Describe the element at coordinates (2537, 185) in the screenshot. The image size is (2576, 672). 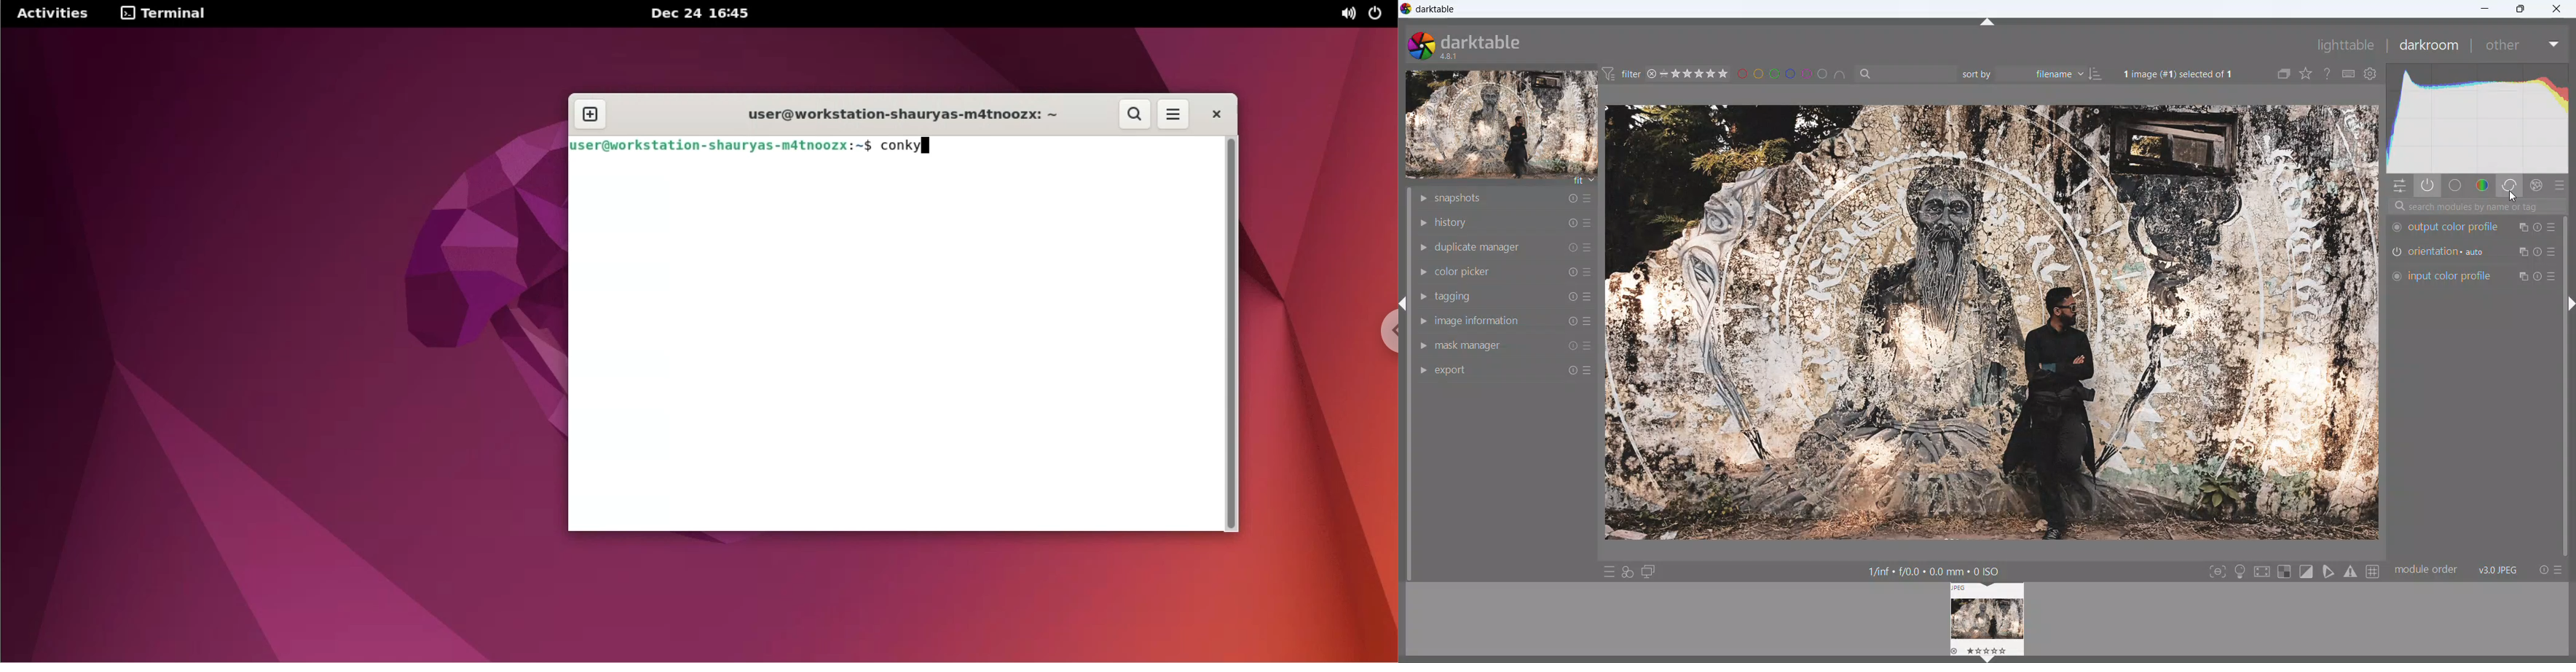
I see `effect` at that location.